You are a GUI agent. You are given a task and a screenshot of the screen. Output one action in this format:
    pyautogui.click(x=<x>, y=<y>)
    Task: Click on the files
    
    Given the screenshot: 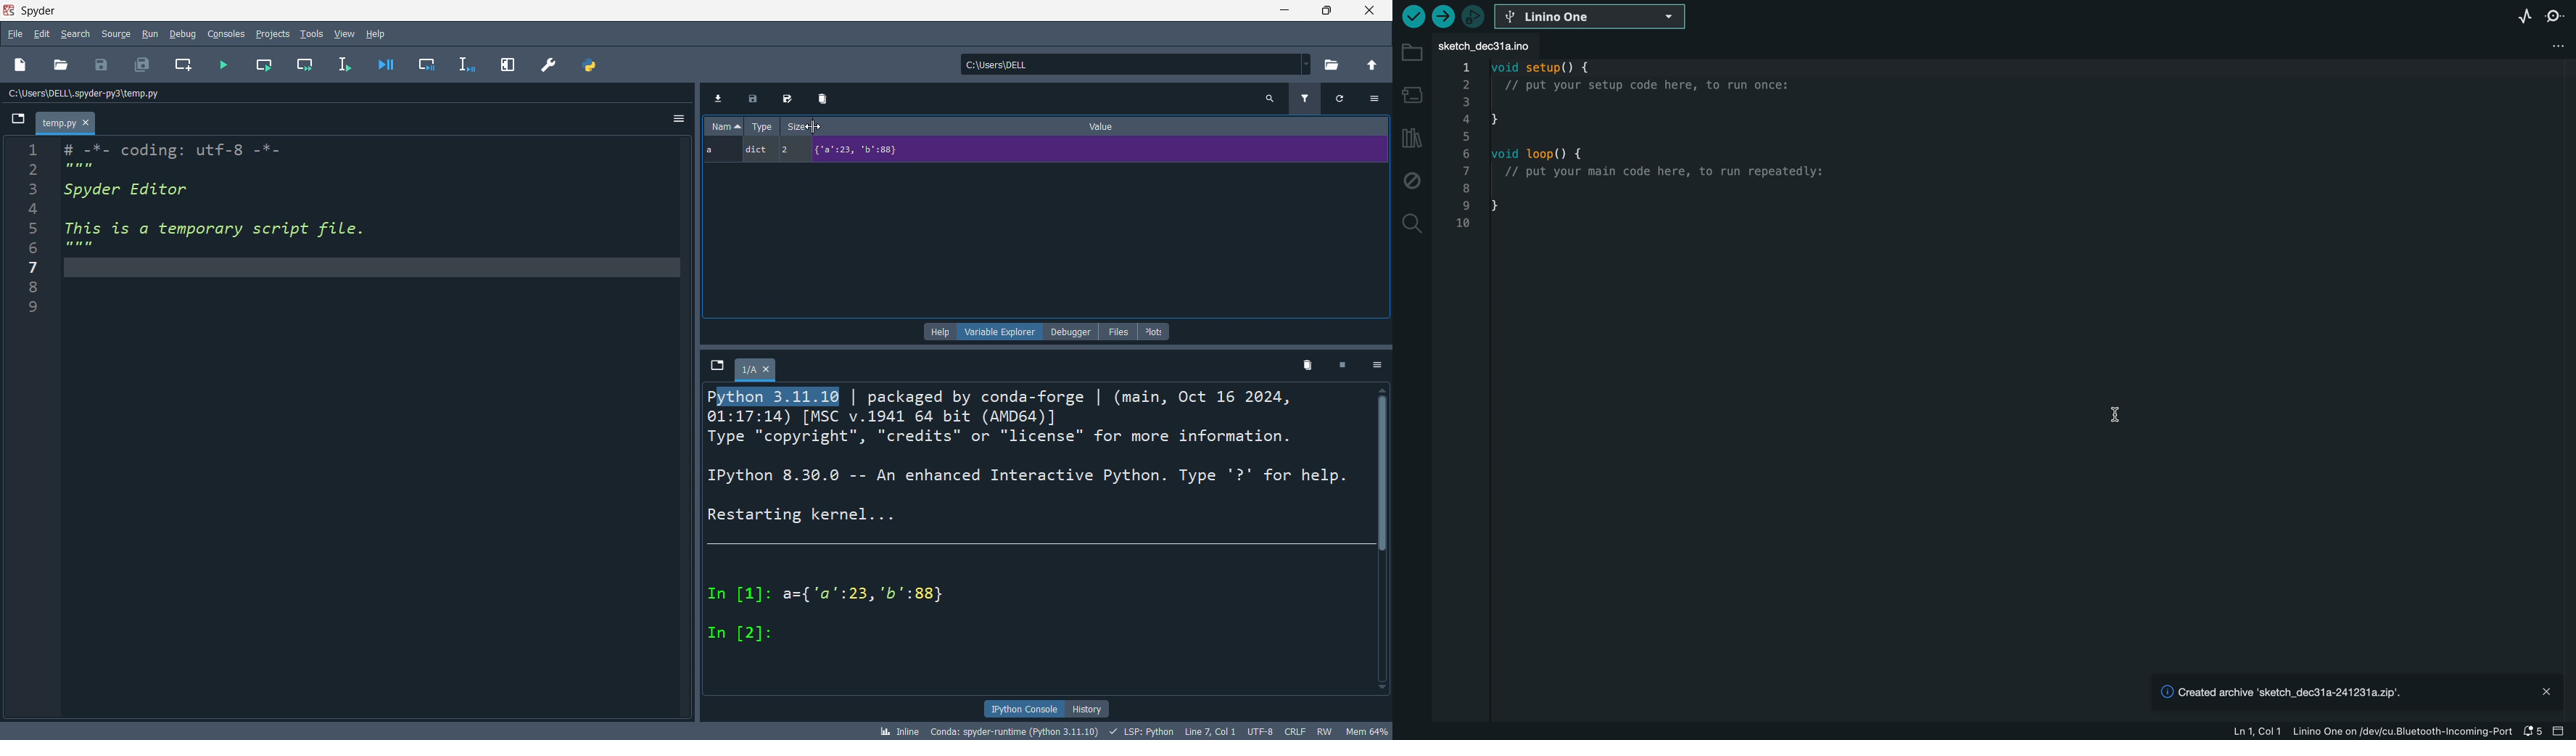 What is the action you would take?
    pyautogui.click(x=1114, y=332)
    